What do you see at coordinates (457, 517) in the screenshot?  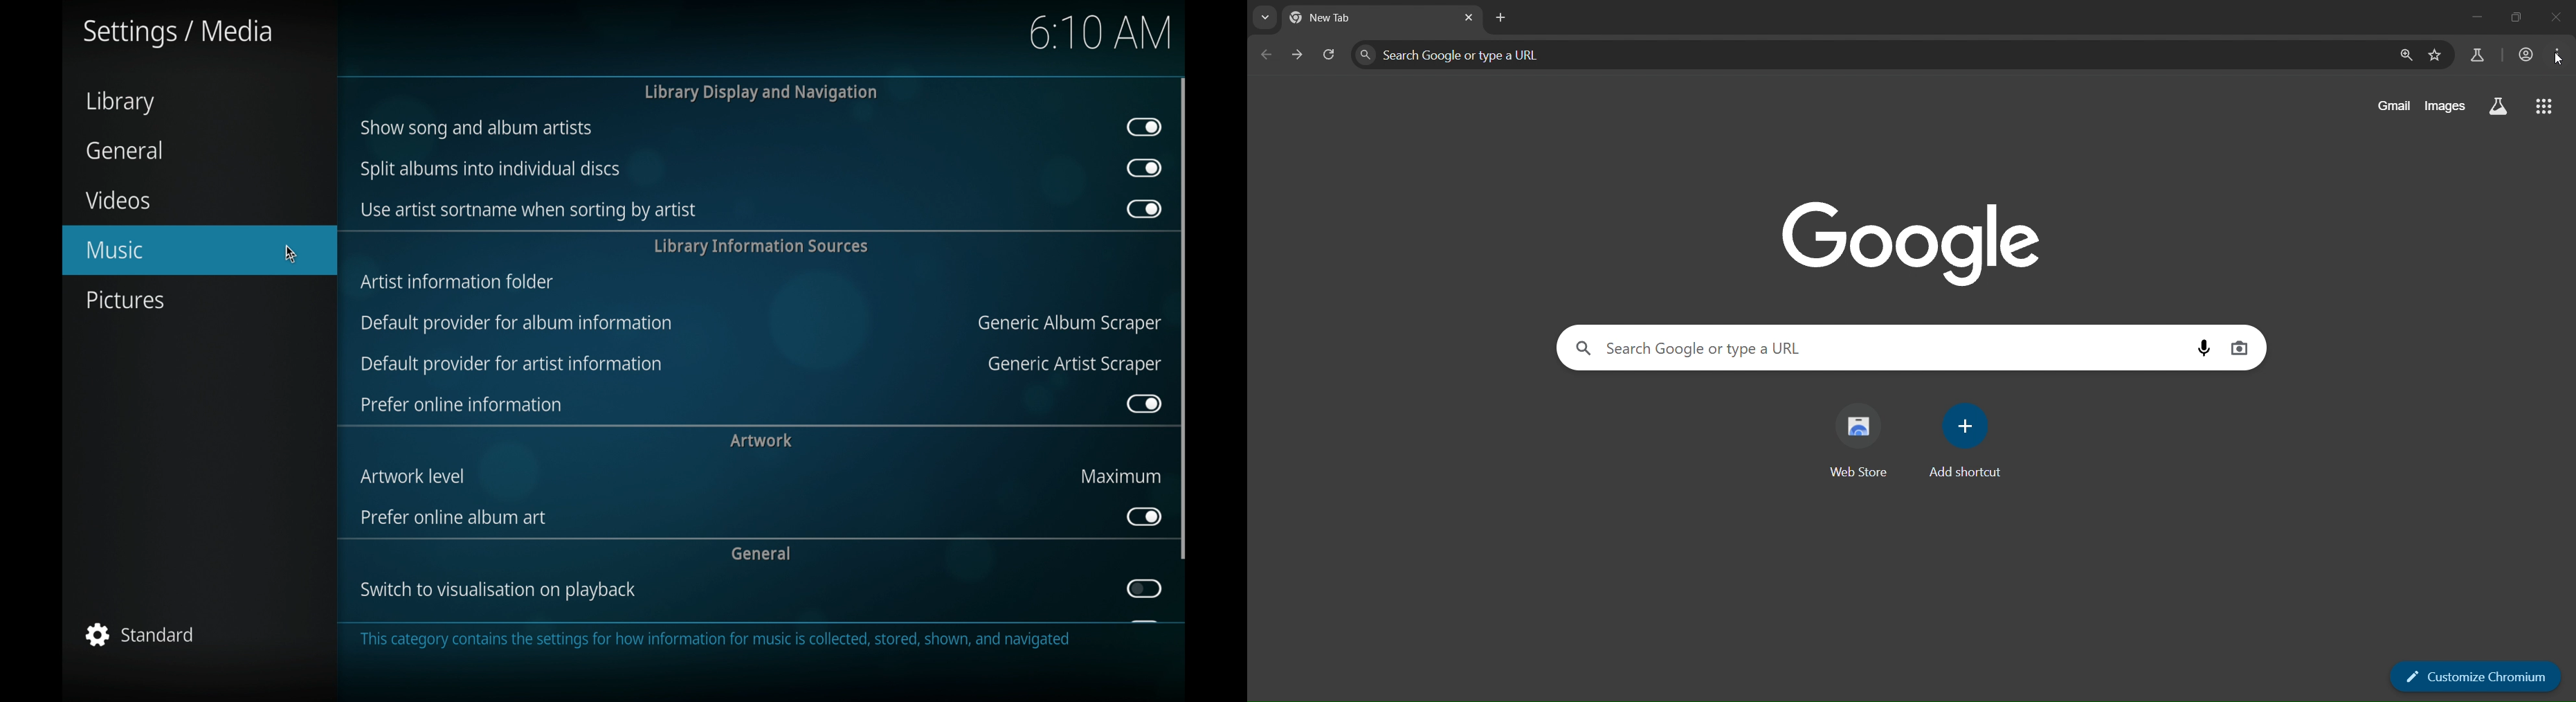 I see `prefer online album art` at bounding box center [457, 517].